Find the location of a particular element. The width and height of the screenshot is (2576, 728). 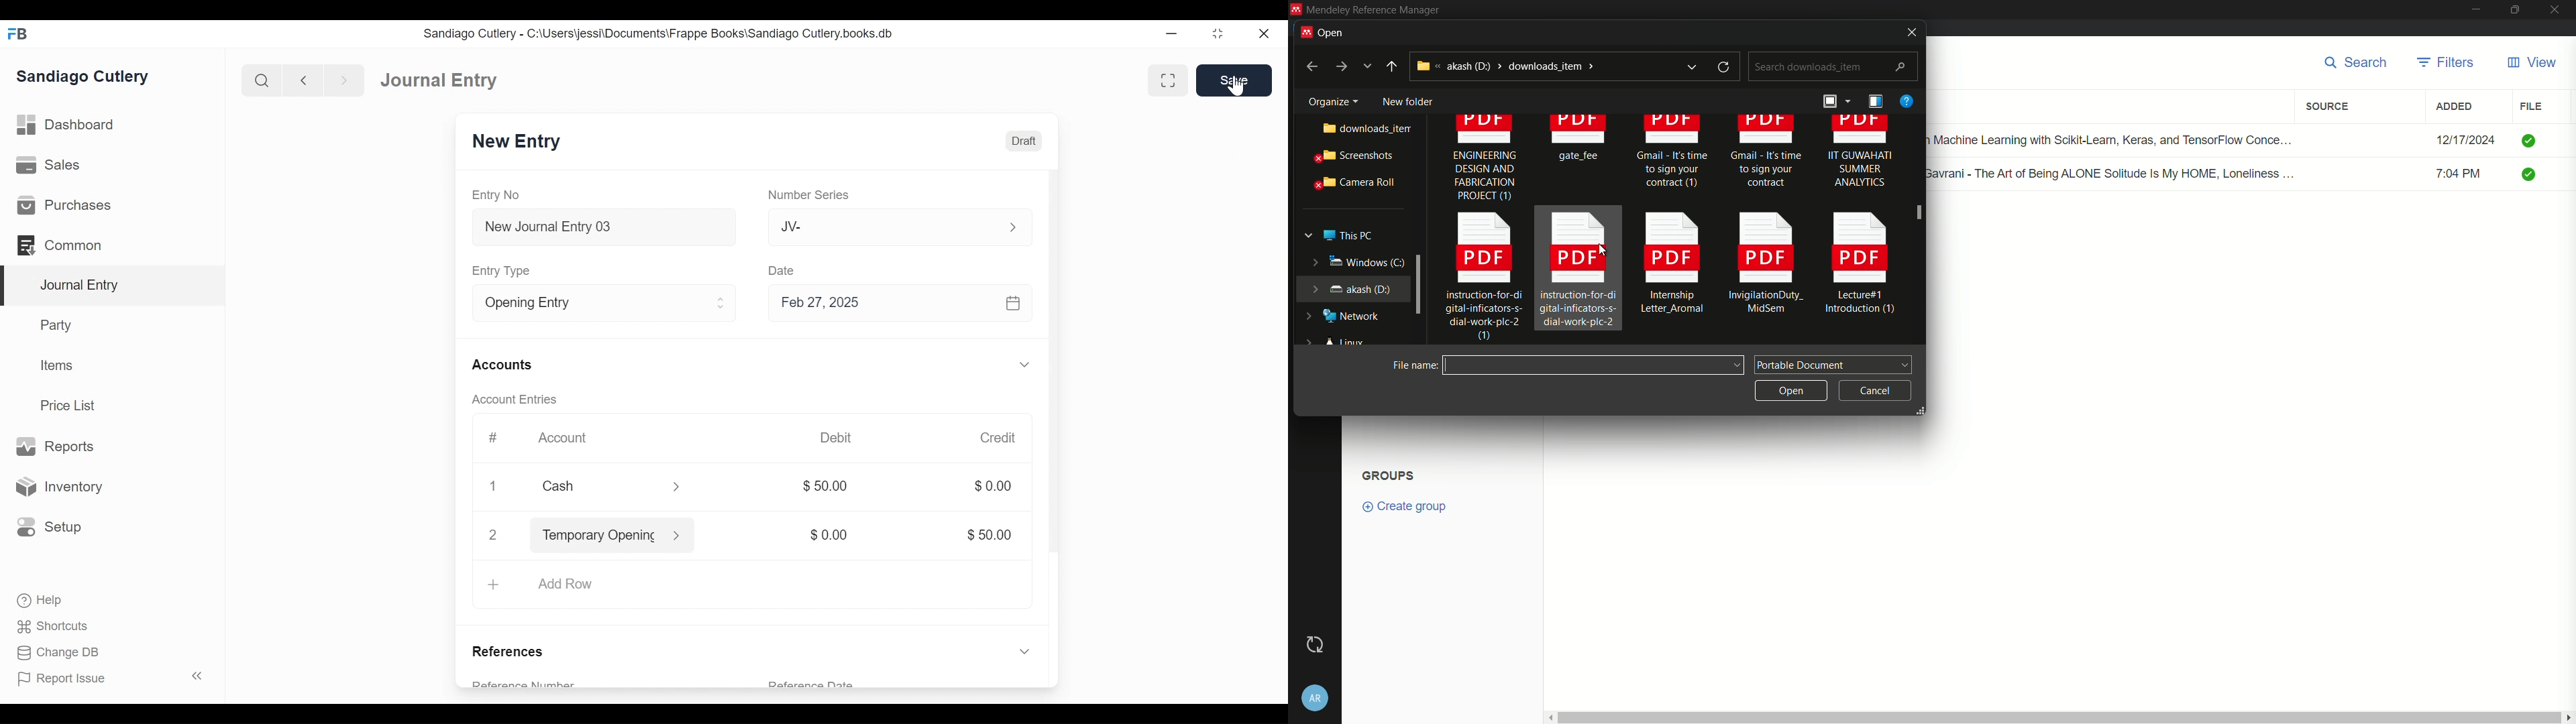

Entry Type is located at coordinates (504, 272).